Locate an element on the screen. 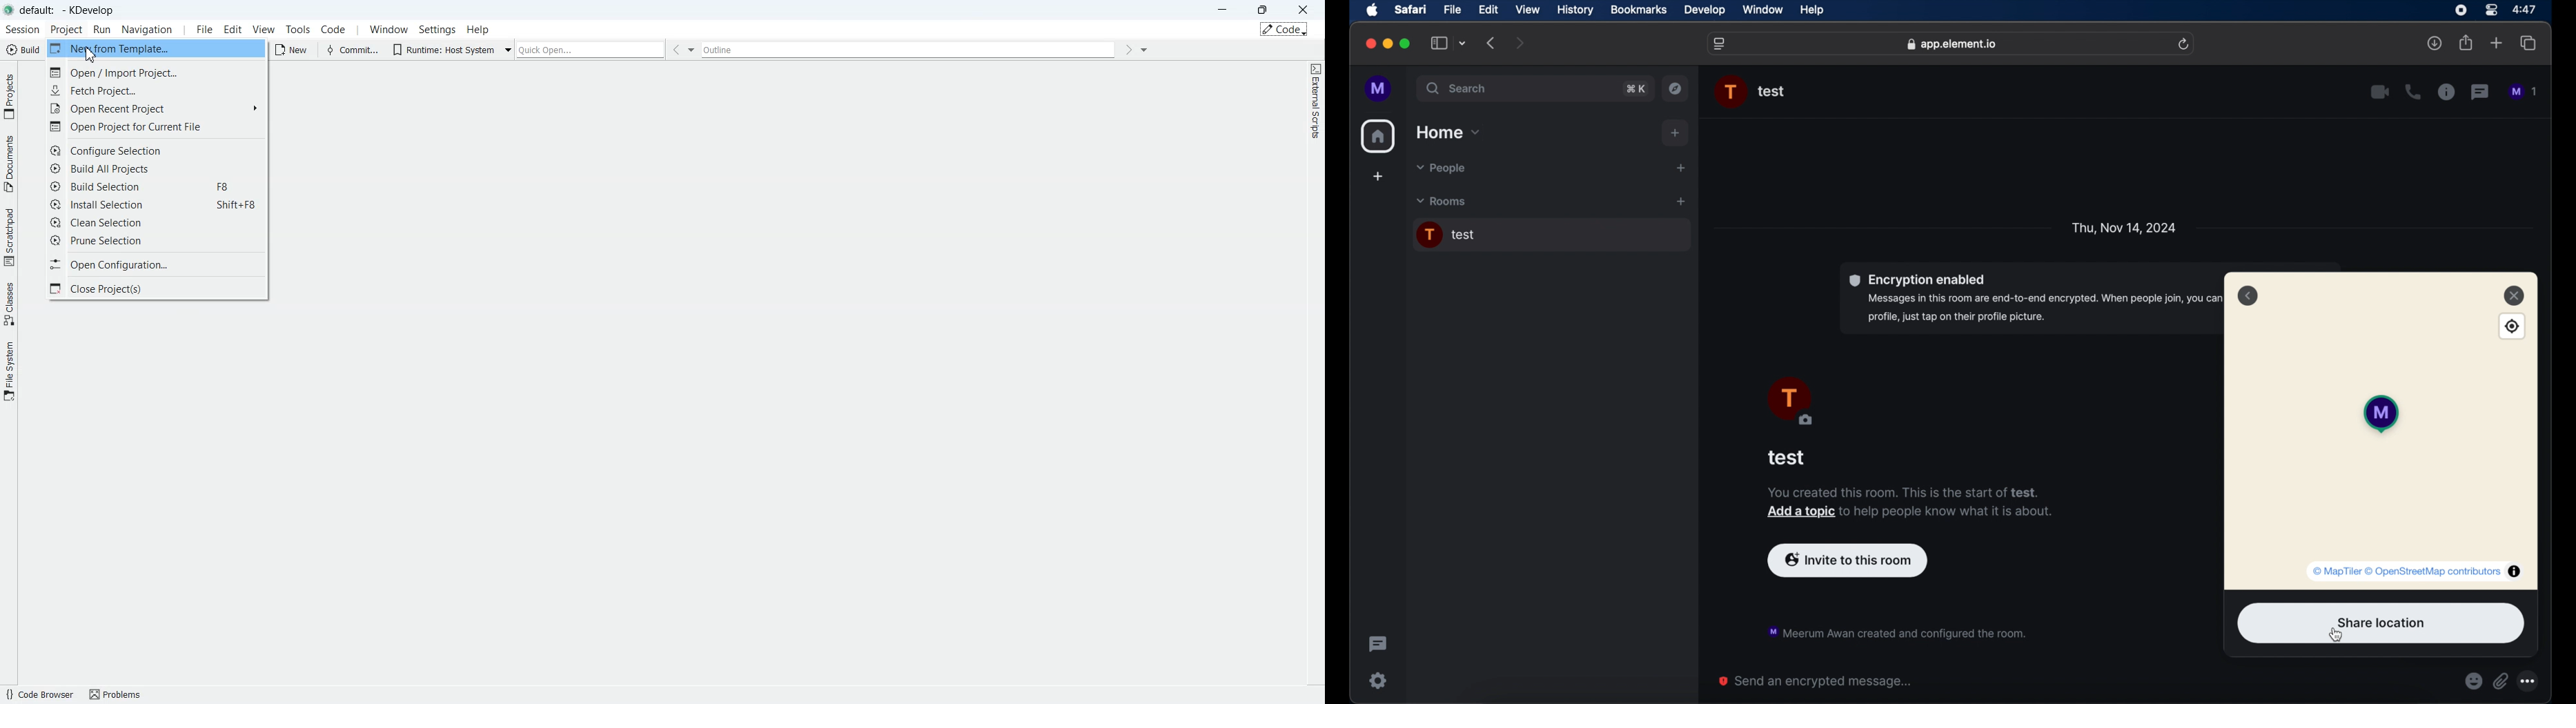 The height and width of the screenshot is (728, 2576). encryption enable is located at coordinates (2029, 299).